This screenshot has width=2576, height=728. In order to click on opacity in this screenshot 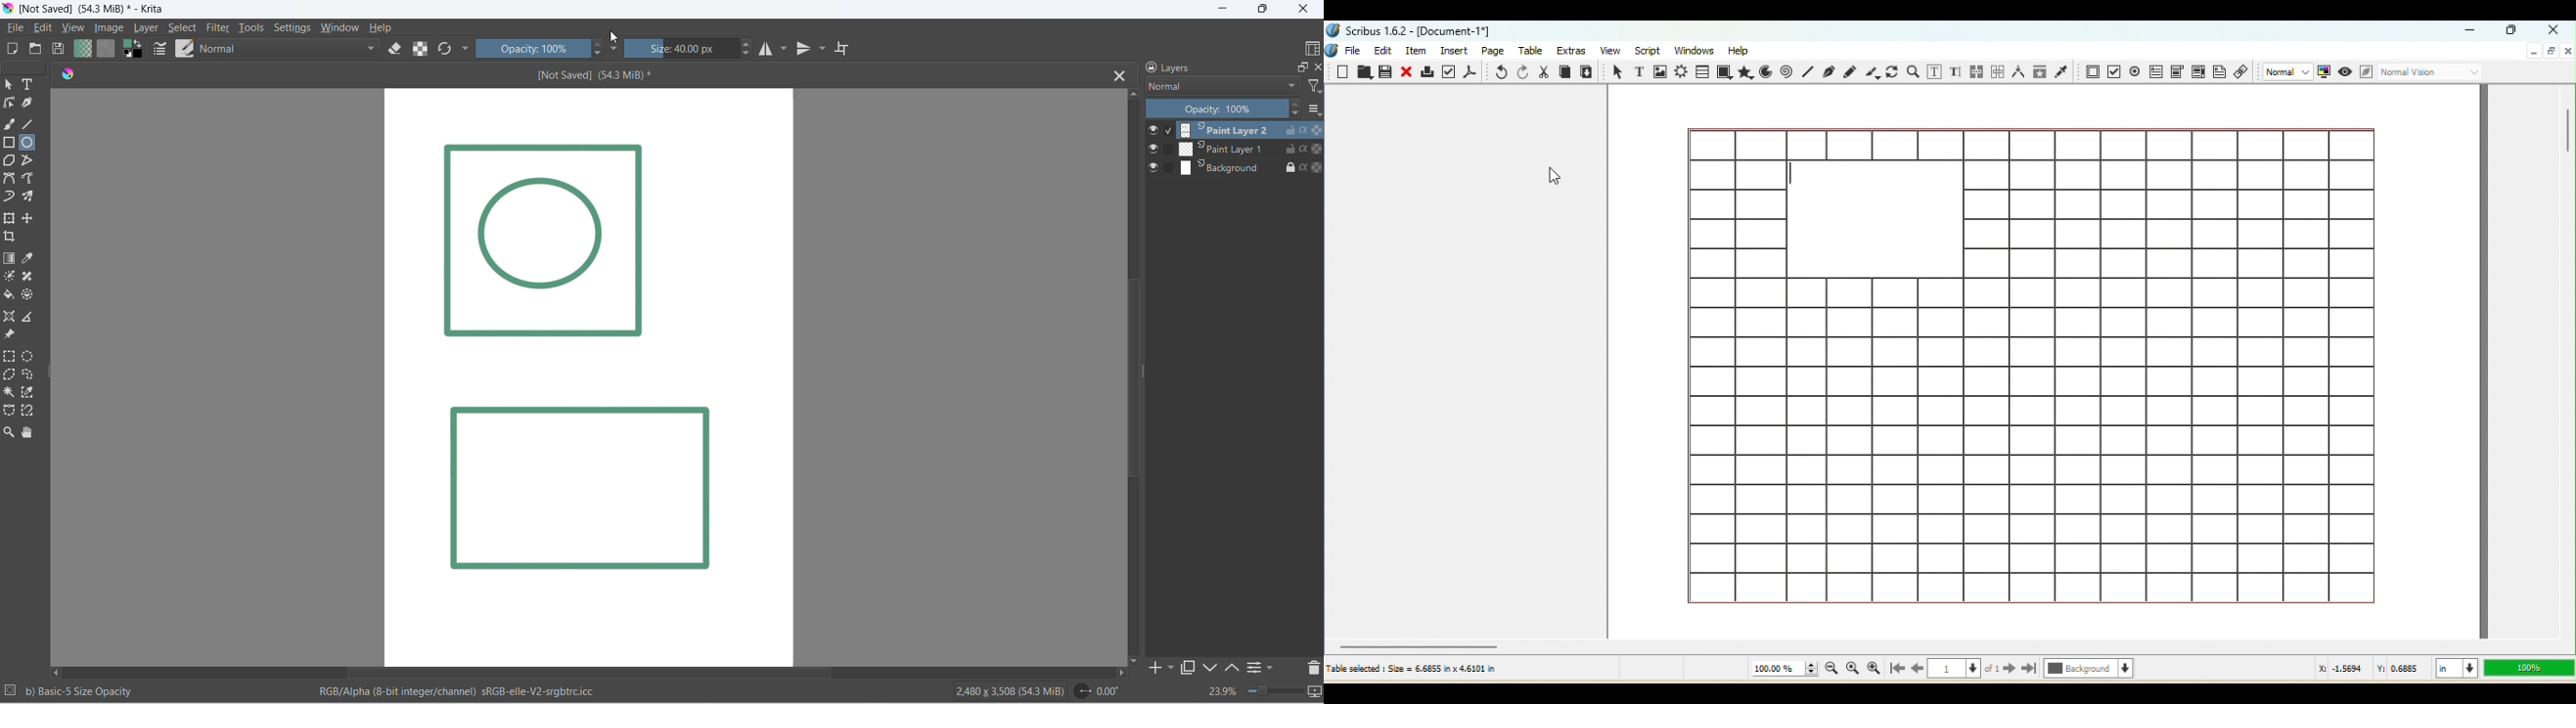, I will do `click(1226, 108)`.